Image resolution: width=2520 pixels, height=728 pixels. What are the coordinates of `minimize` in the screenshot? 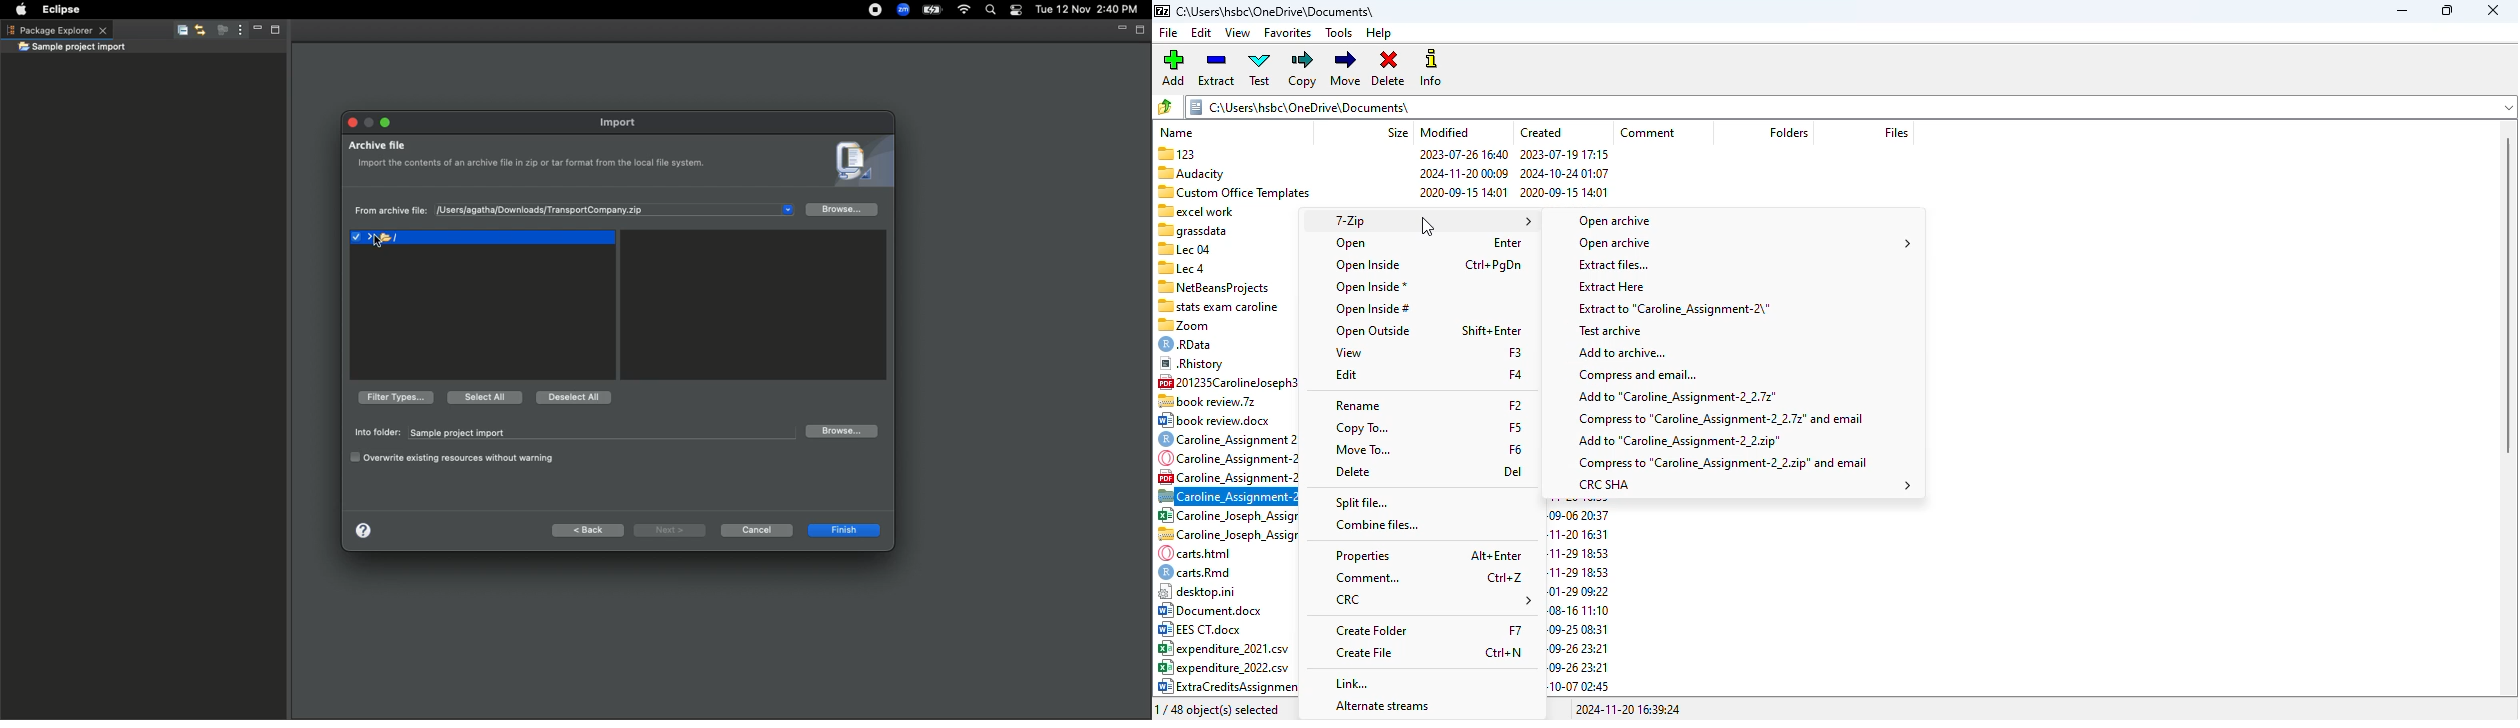 It's located at (2403, 11).